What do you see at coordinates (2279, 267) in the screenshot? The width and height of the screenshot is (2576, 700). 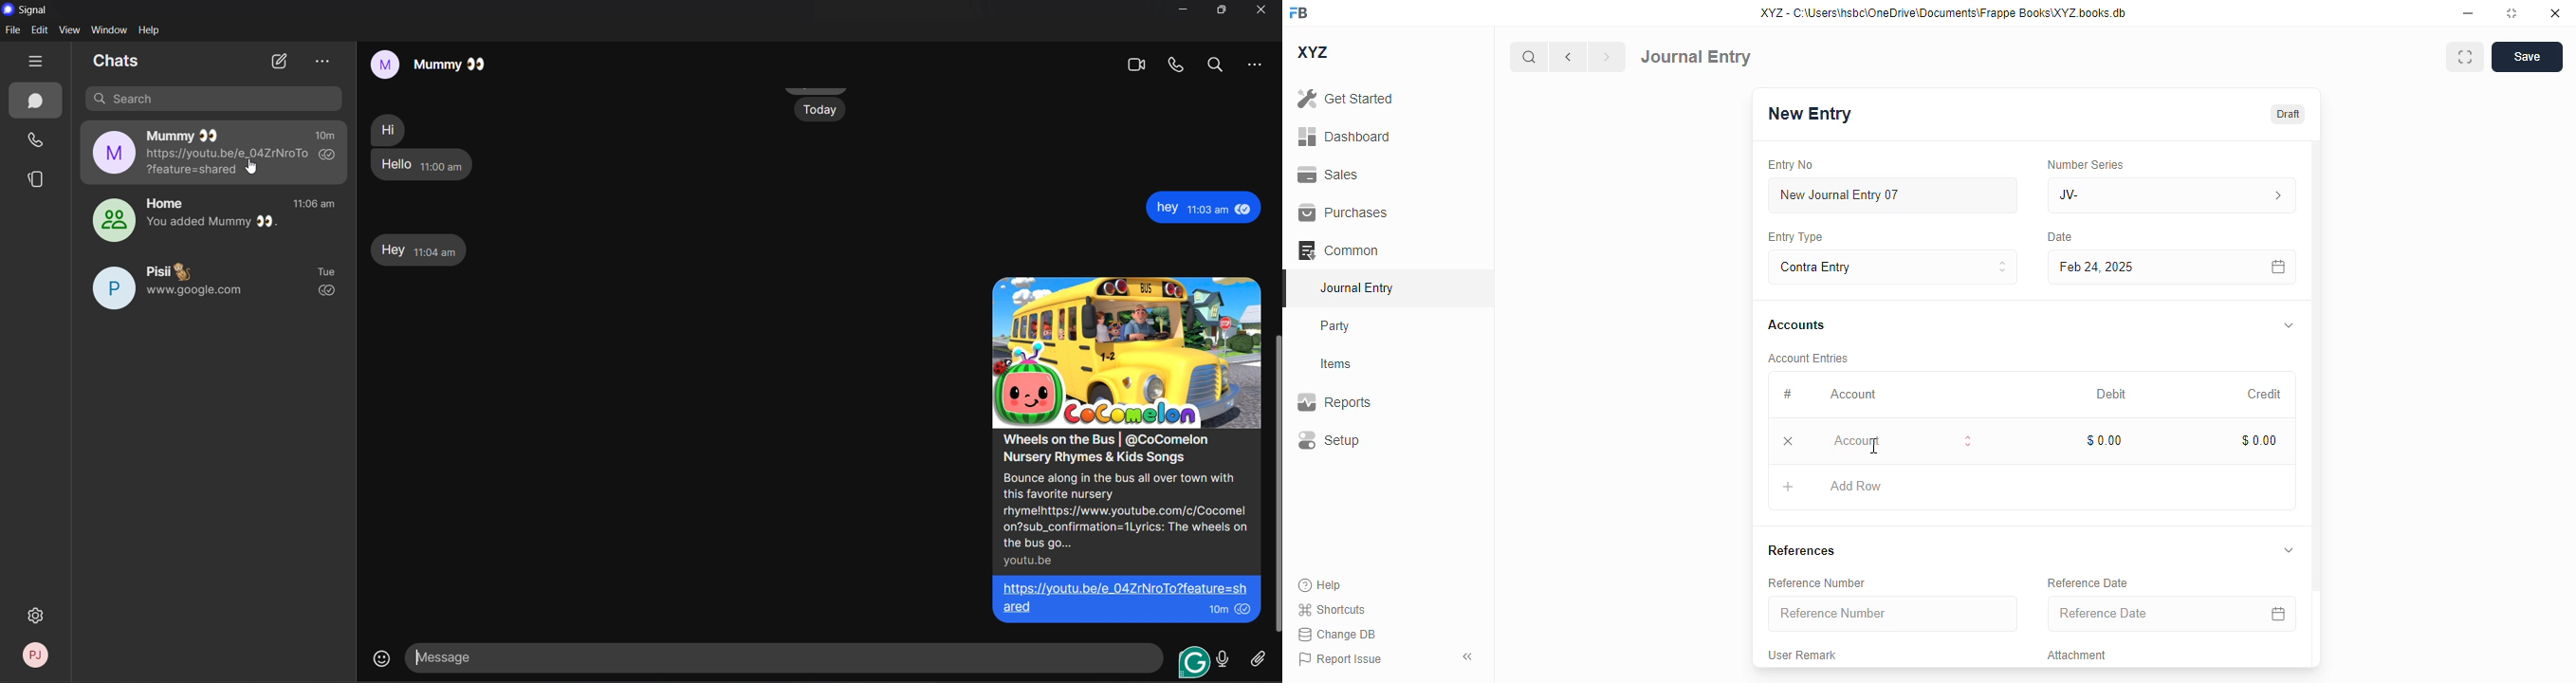 I see `calendar icon` at bounding box center [2279, 267].